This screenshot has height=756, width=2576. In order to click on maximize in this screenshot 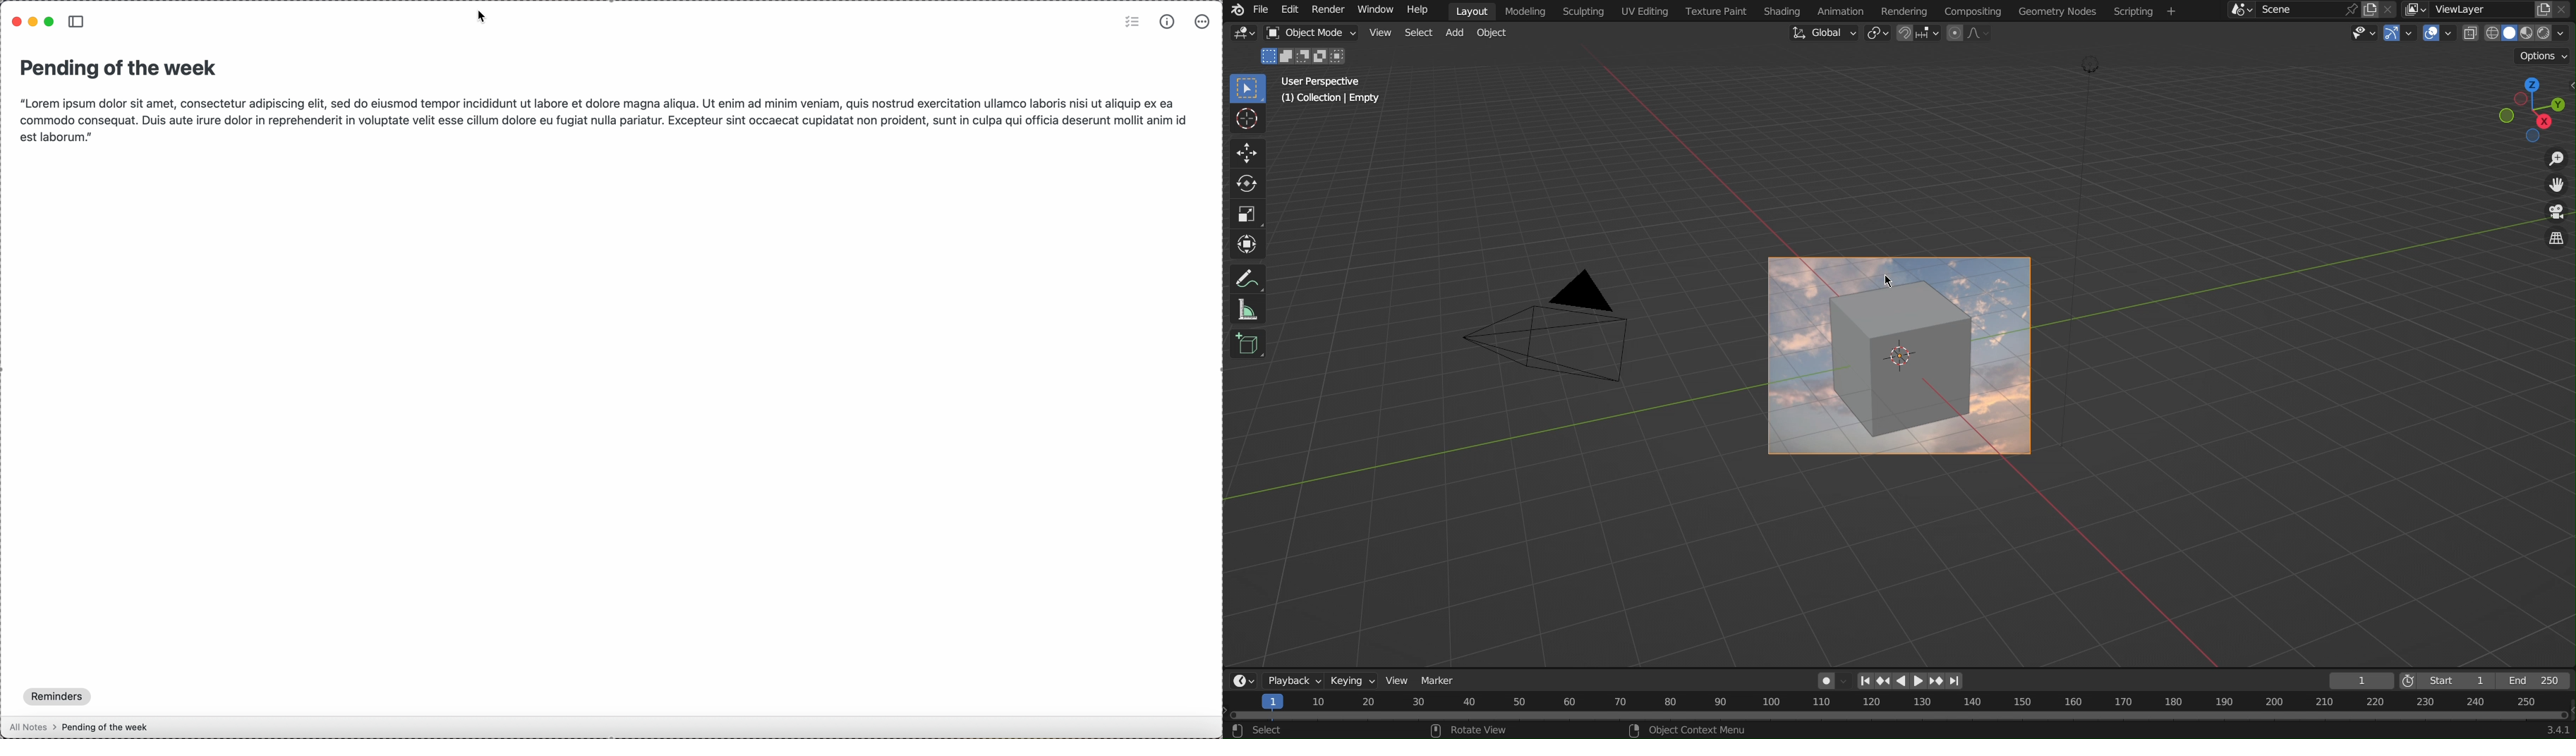, I will do `click(49, 23)`.